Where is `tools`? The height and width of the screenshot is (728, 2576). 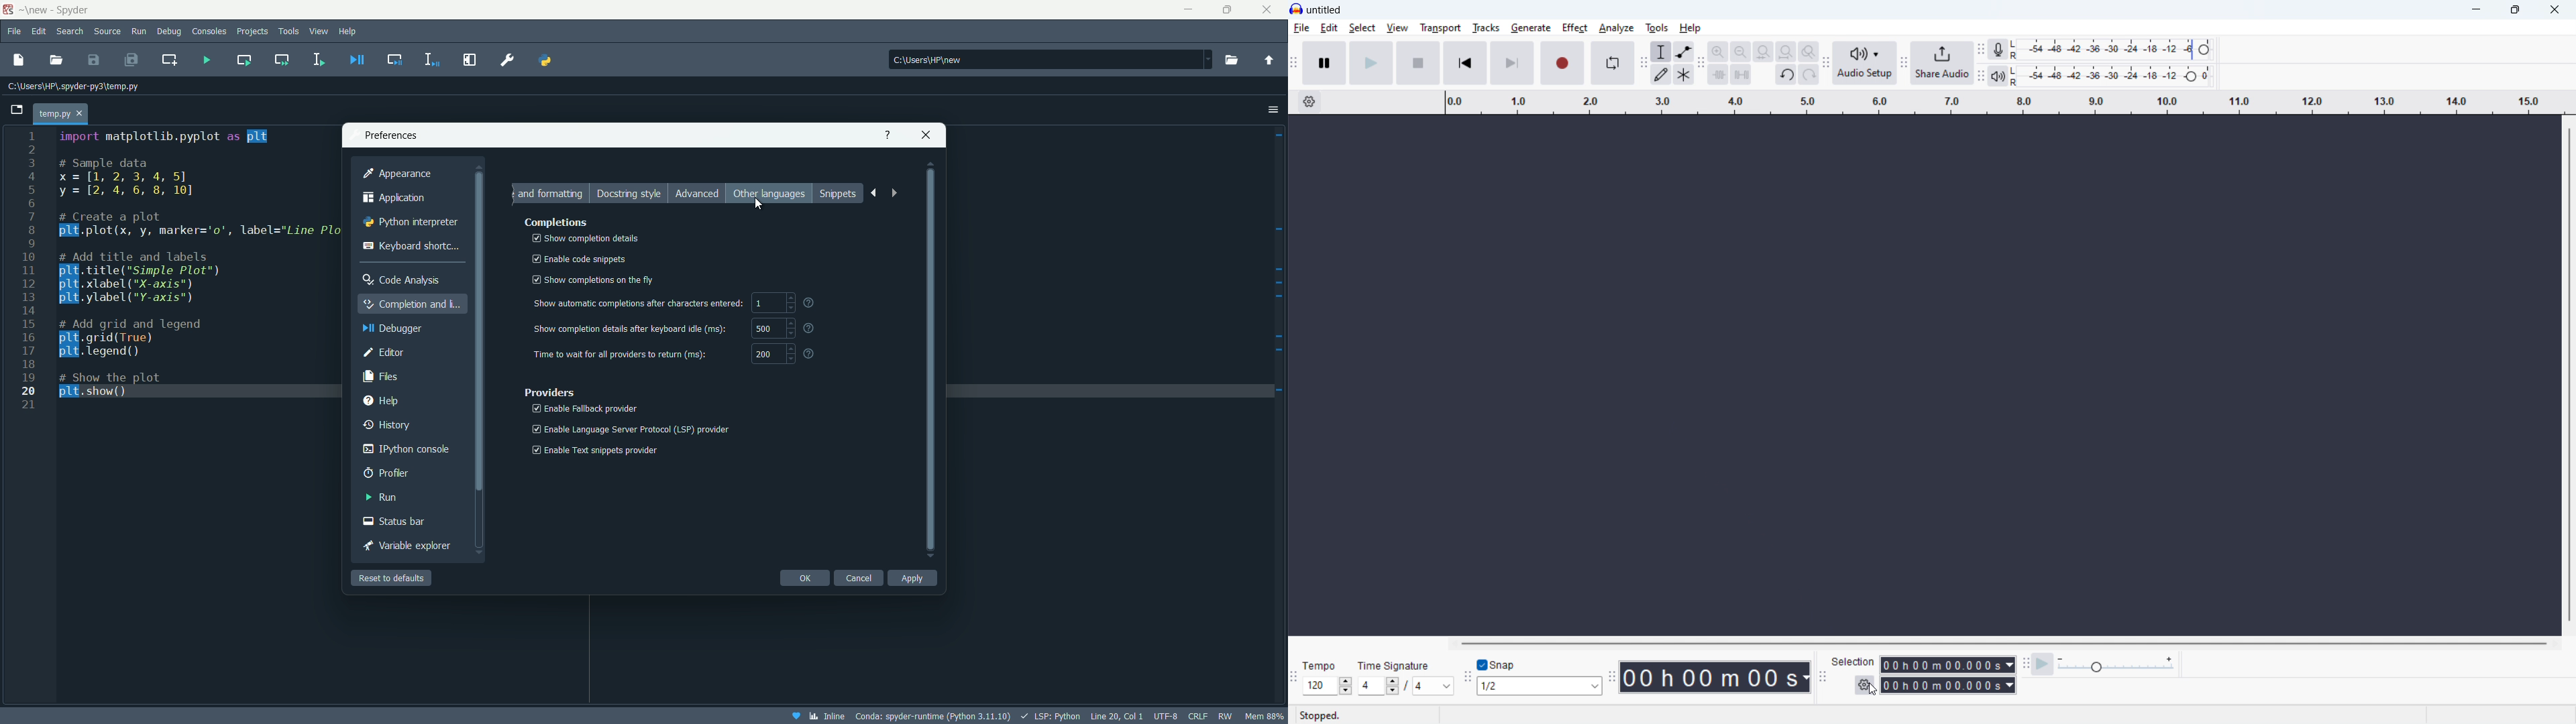
tools is located at coordinates (1657, 28).